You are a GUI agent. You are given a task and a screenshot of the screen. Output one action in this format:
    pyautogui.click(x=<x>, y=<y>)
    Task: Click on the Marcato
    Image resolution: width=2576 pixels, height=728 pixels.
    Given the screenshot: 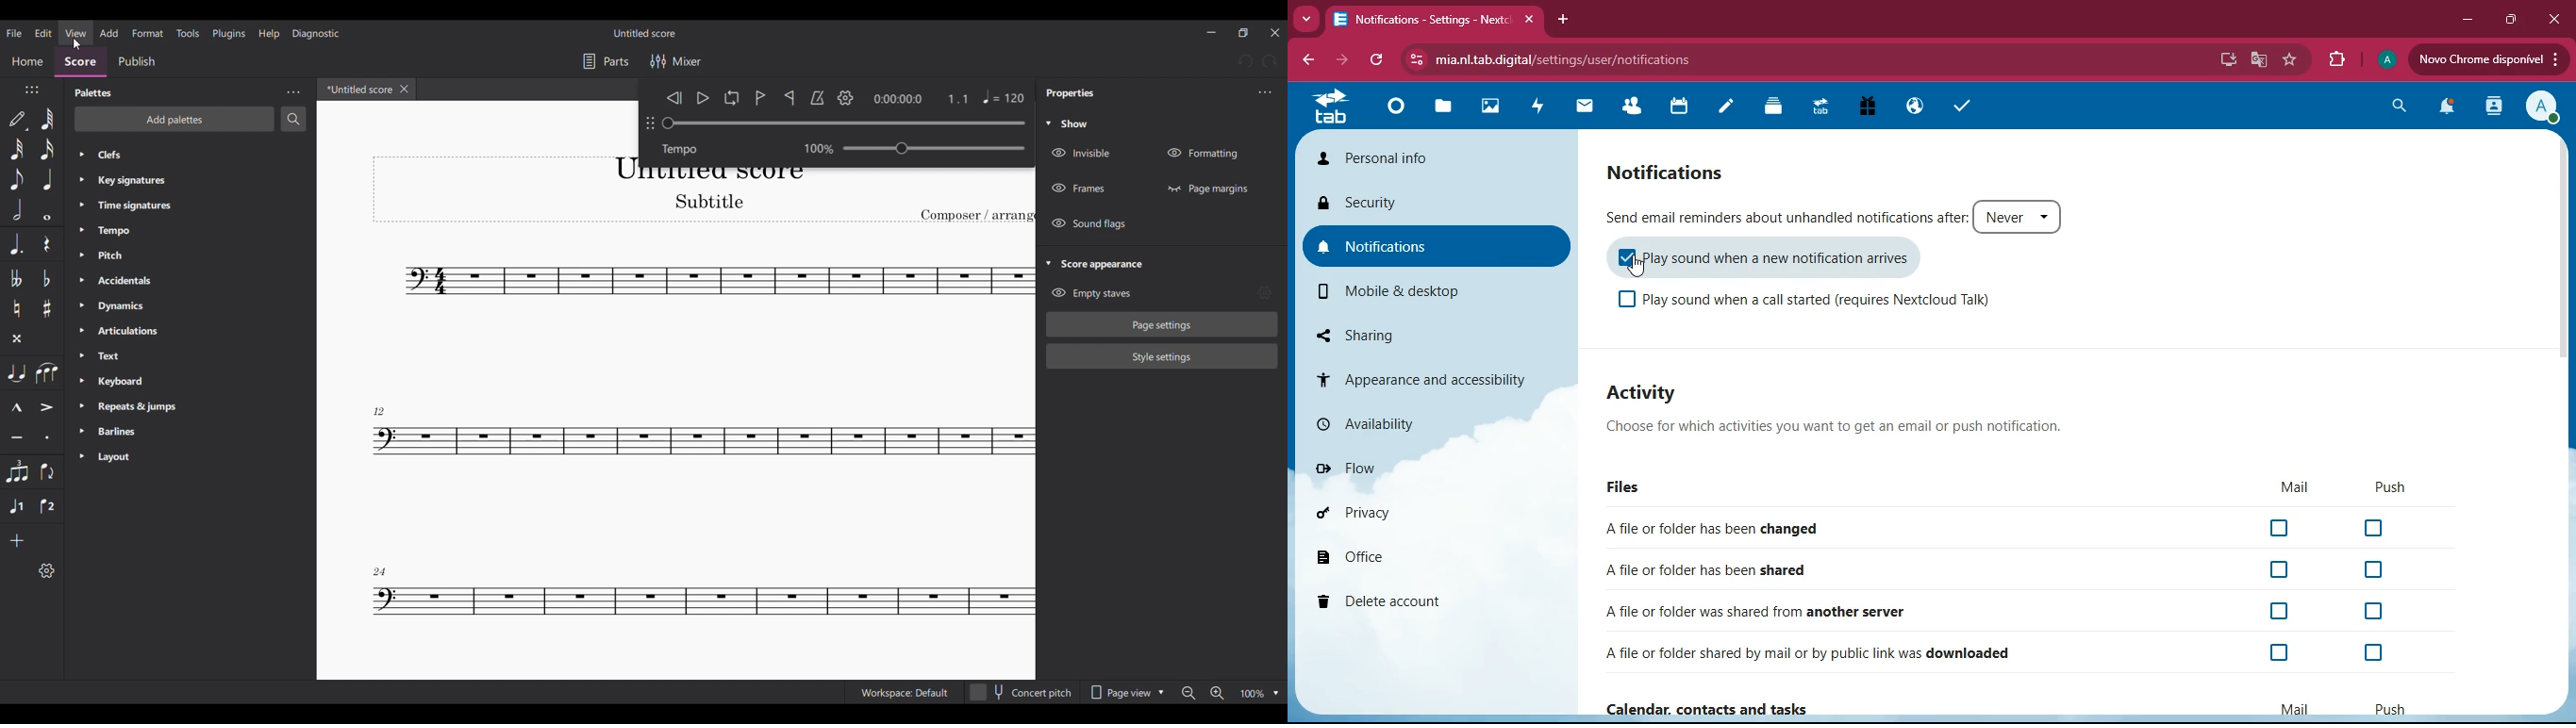 What is the action you would take?
    pyautogui.click(x=15, y=408)
    